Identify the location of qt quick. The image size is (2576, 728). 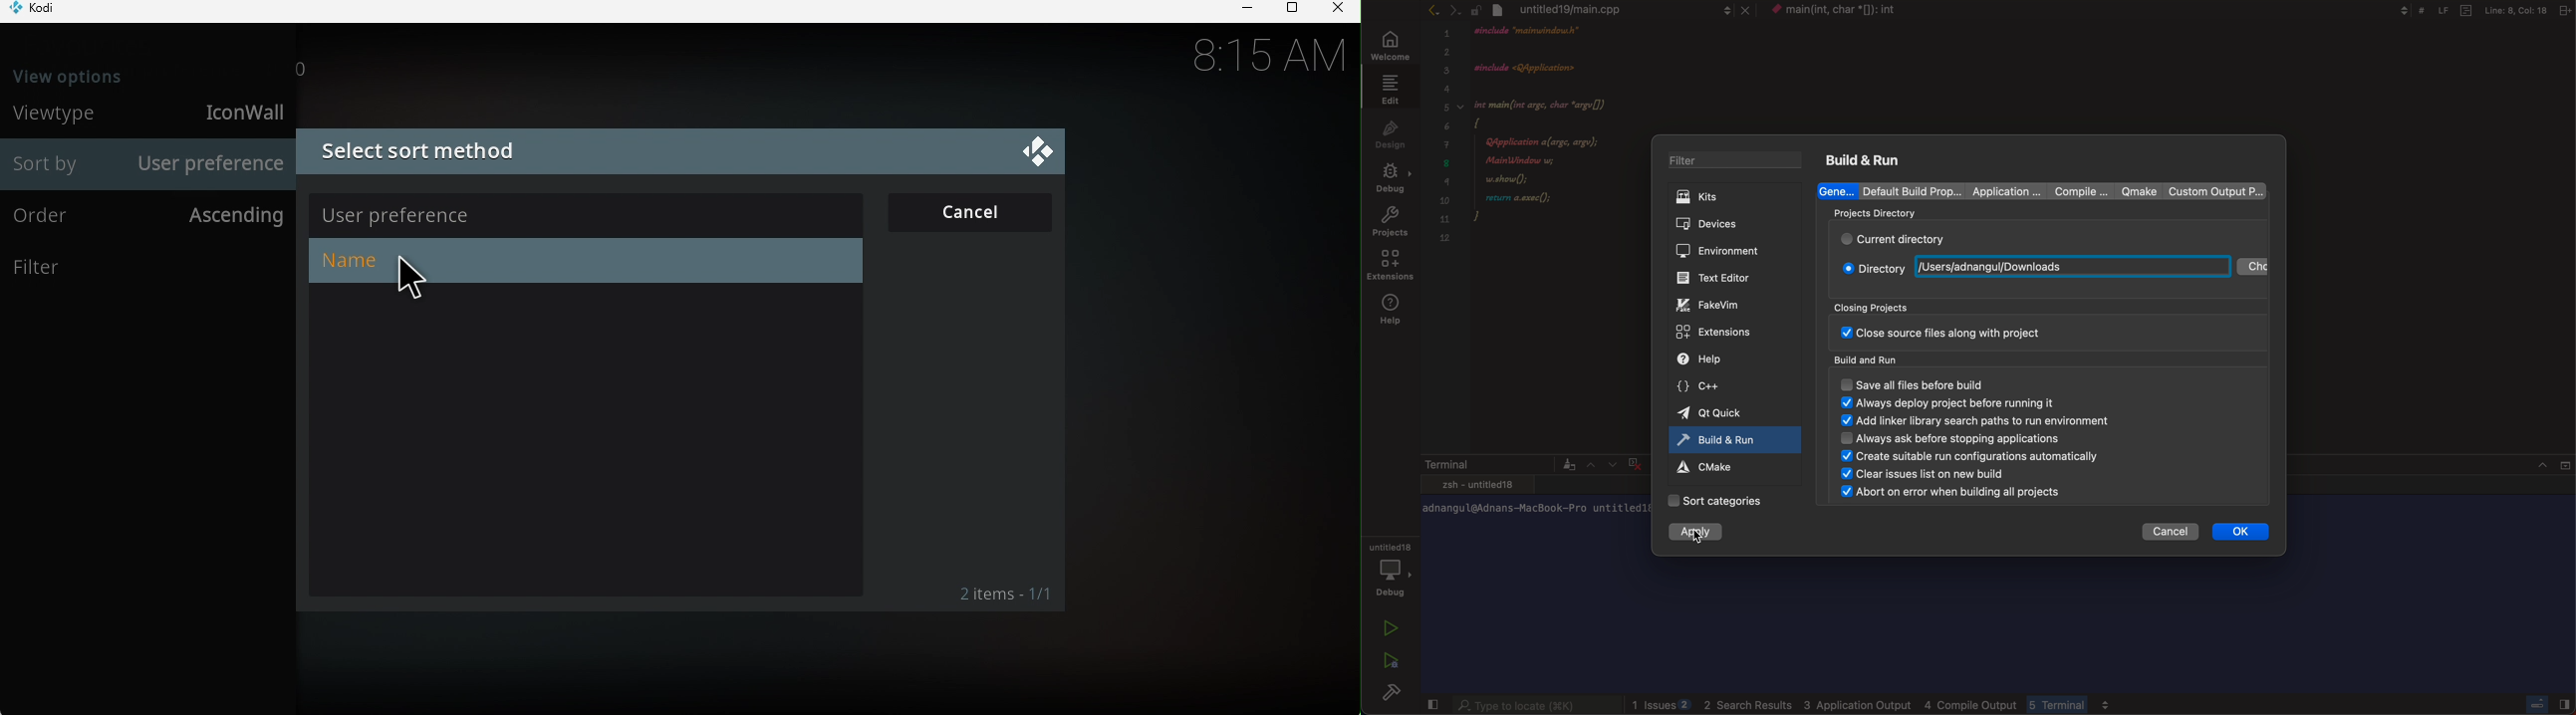
(1717, 412).